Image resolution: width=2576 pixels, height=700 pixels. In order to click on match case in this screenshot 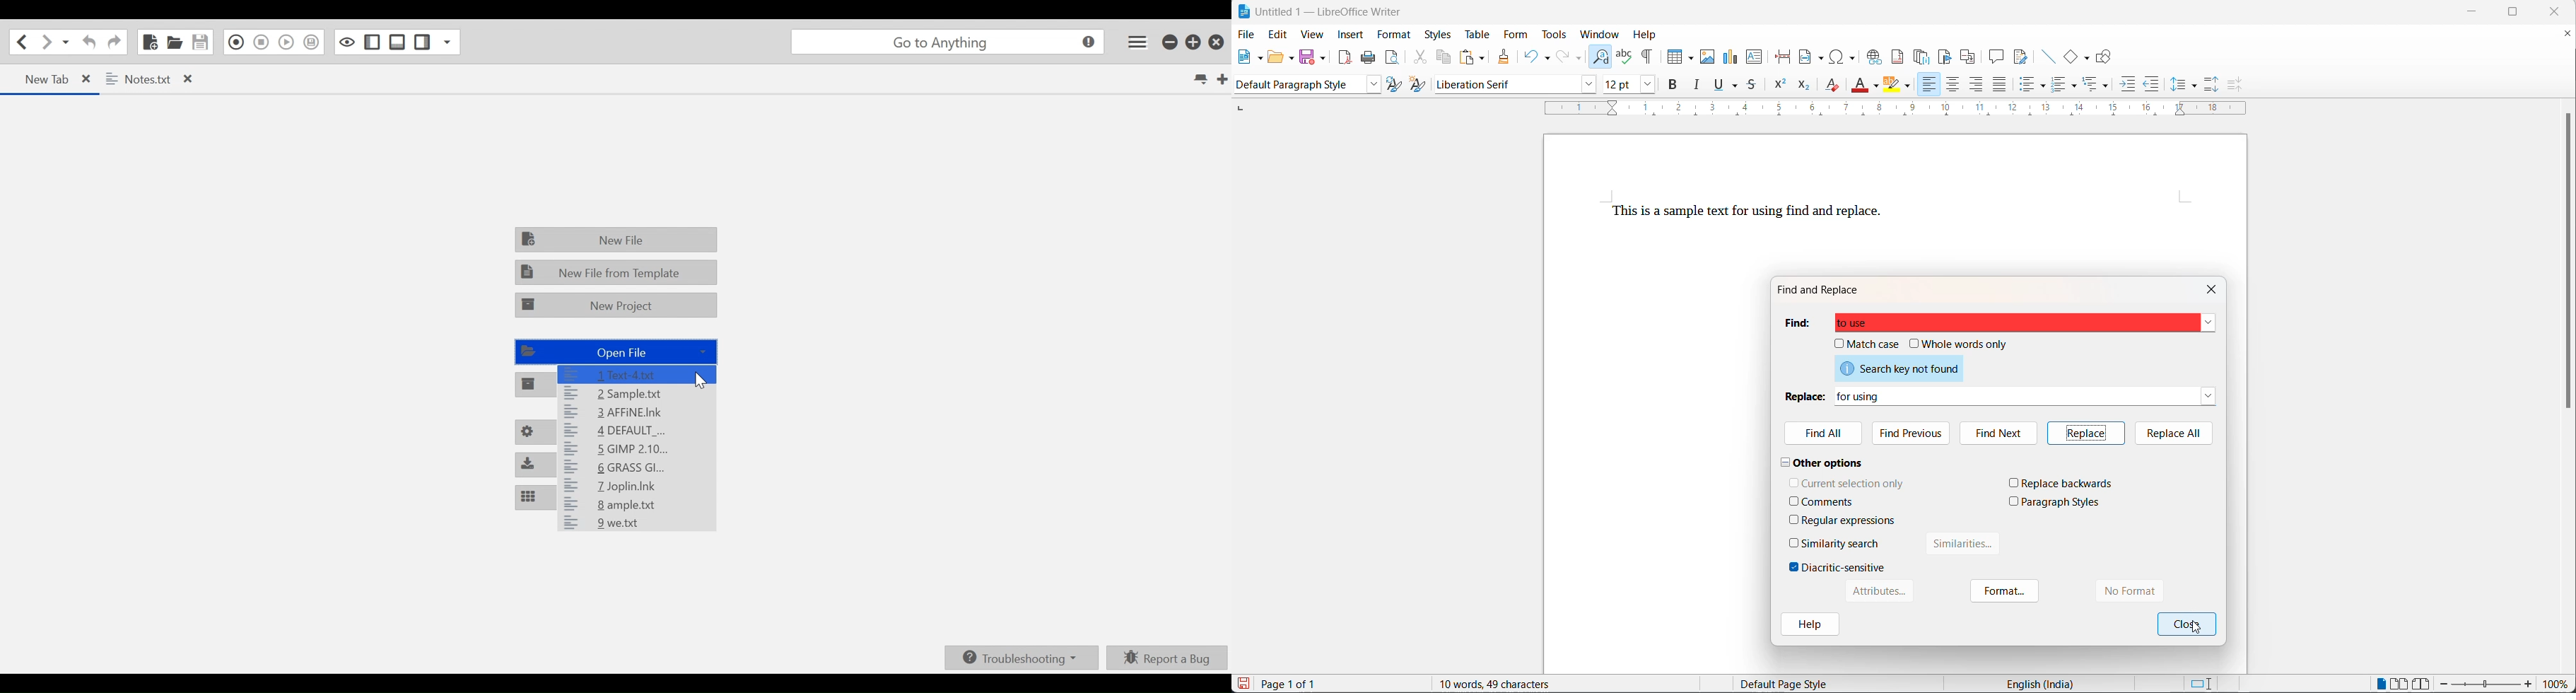, I will do `click(1875, 344)`.